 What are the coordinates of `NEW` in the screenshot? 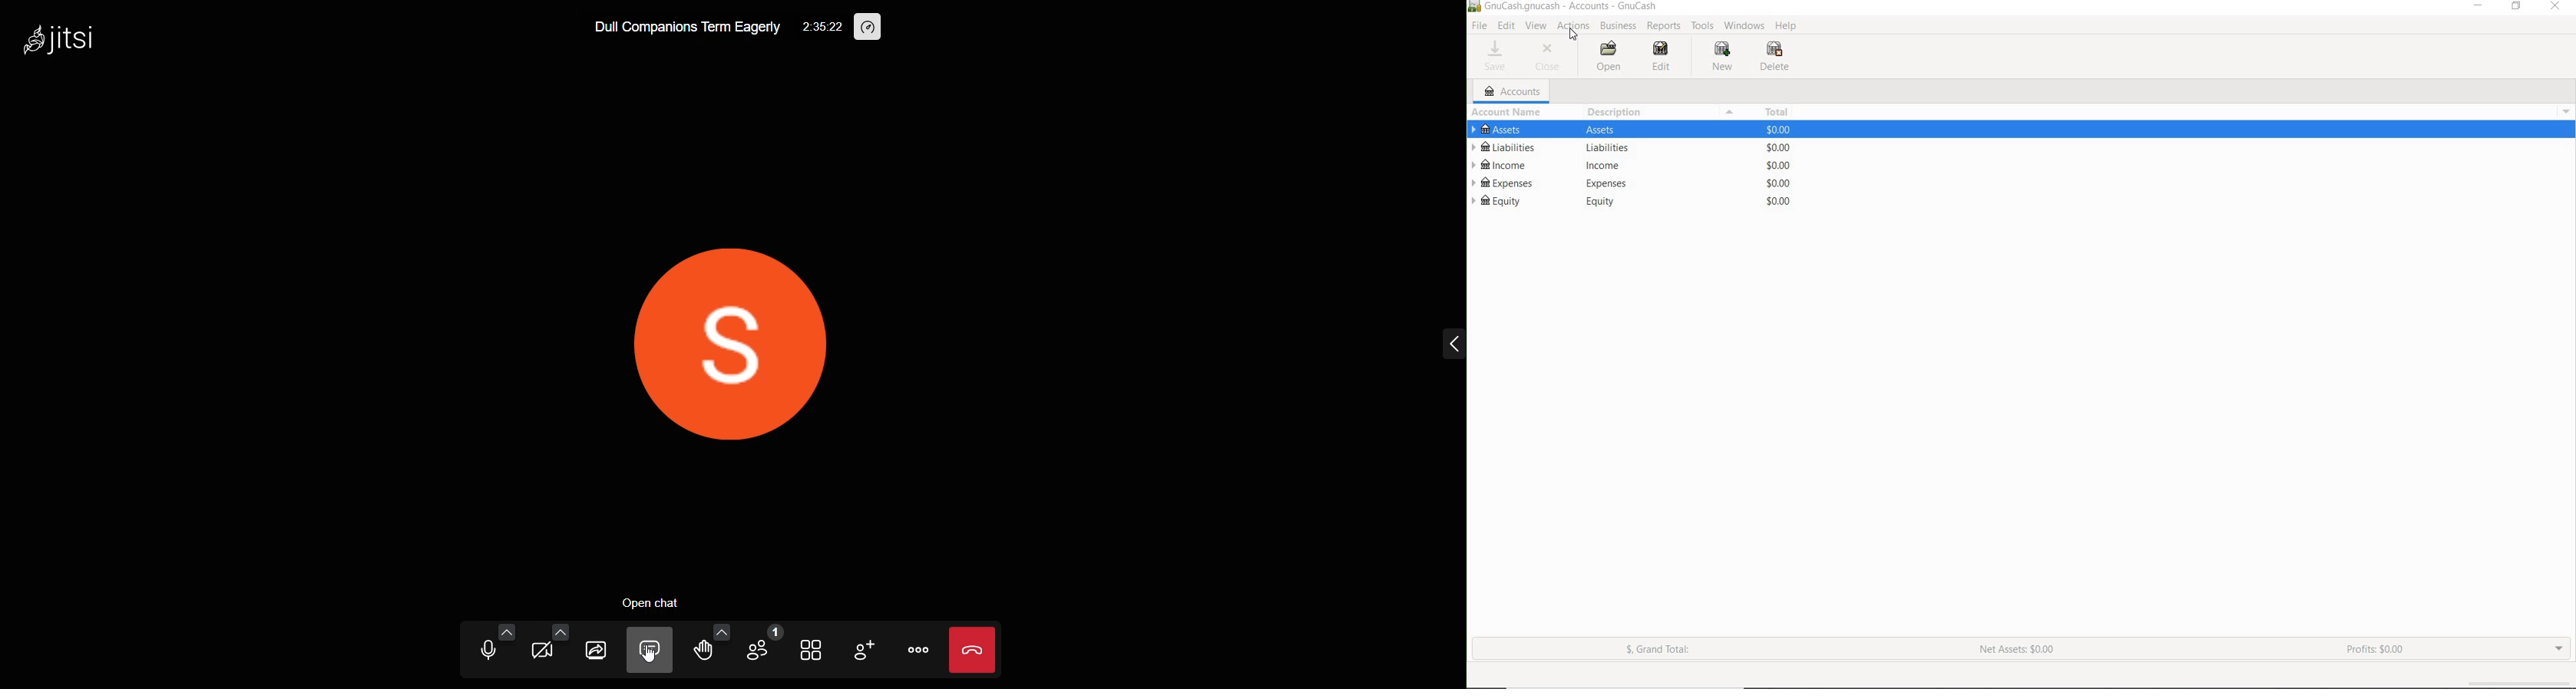 It's located at (1721, 59).